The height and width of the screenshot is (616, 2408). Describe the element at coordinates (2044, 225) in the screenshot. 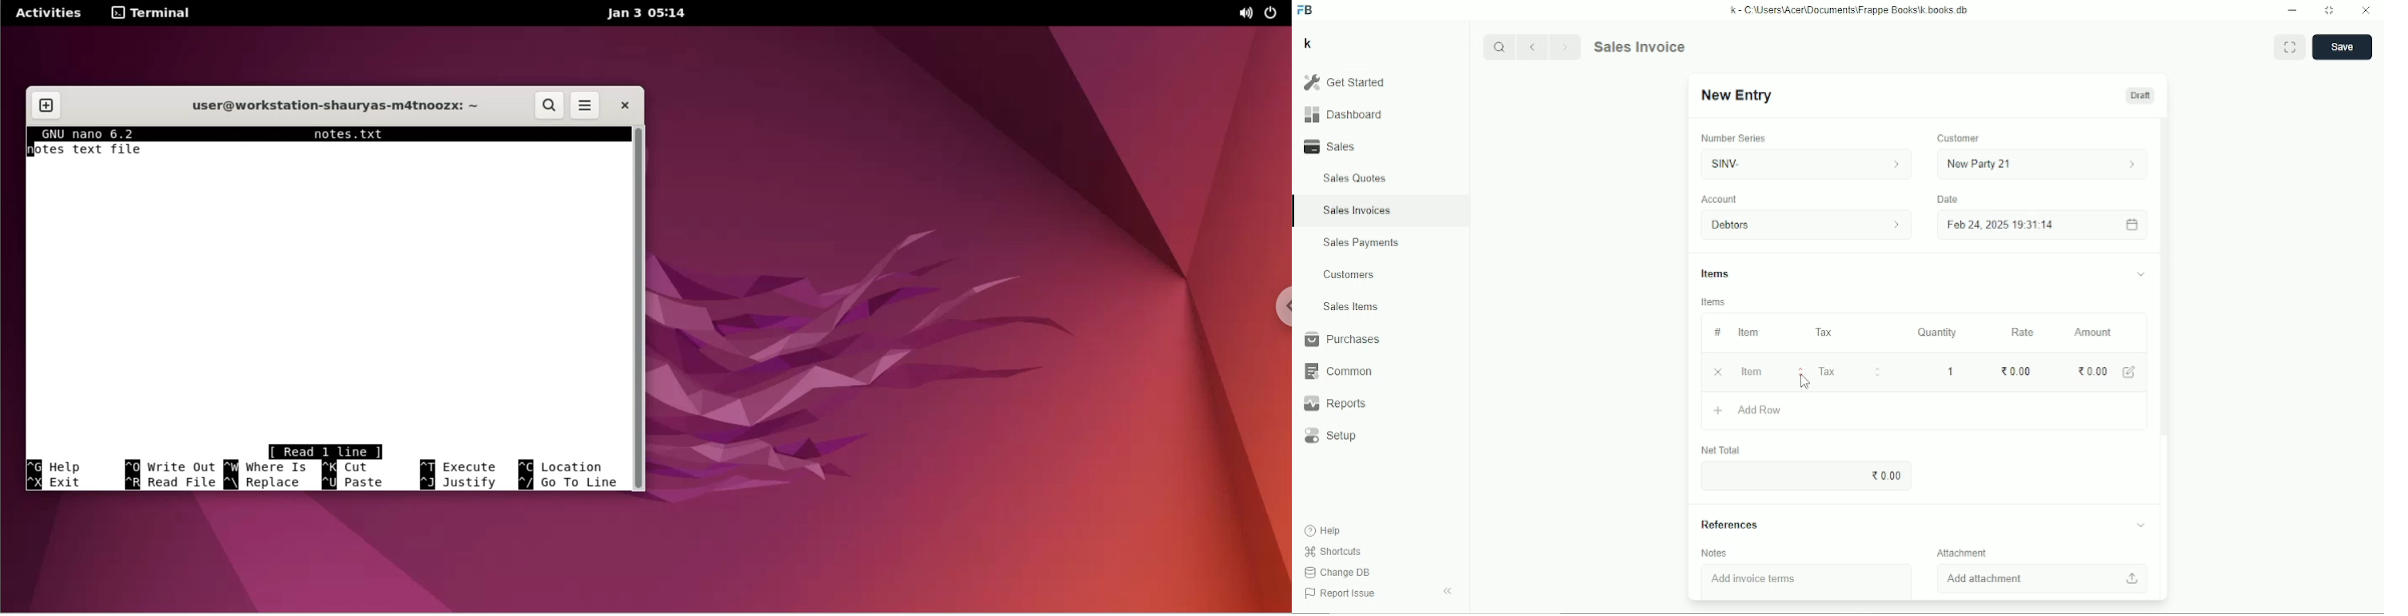

I see `Feb 24, 2025 19:31:14` at that location.